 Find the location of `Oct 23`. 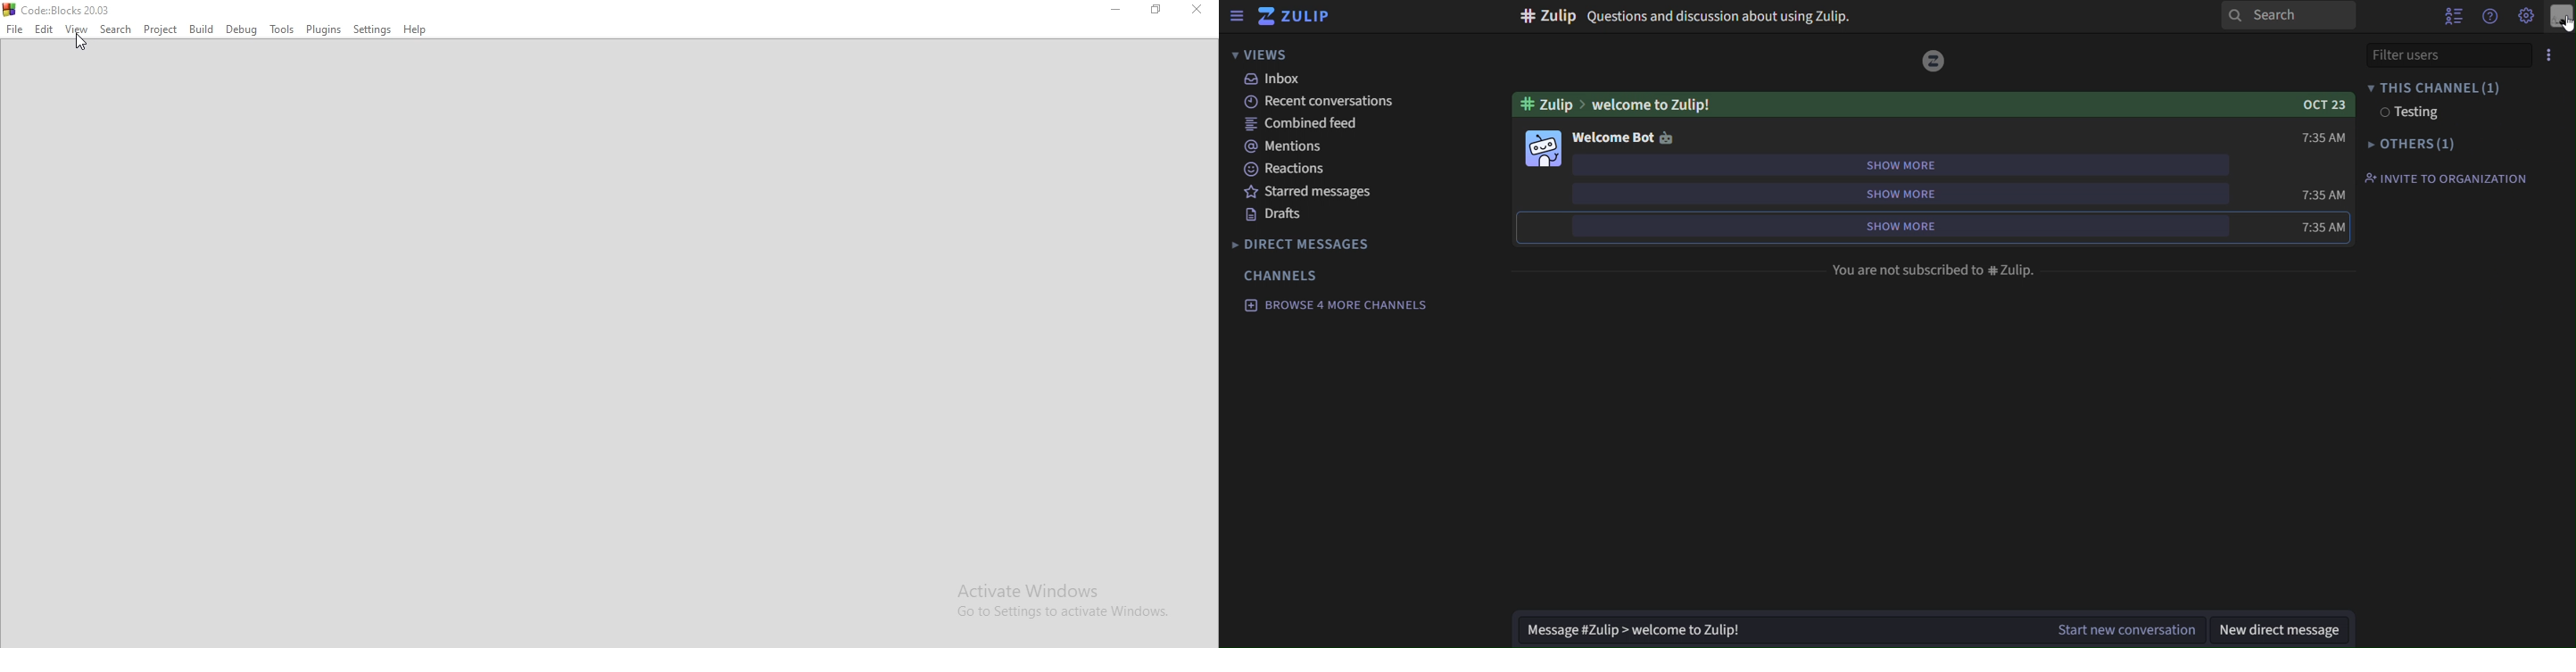

Oct 23 is located at coordinates (2322, 105).